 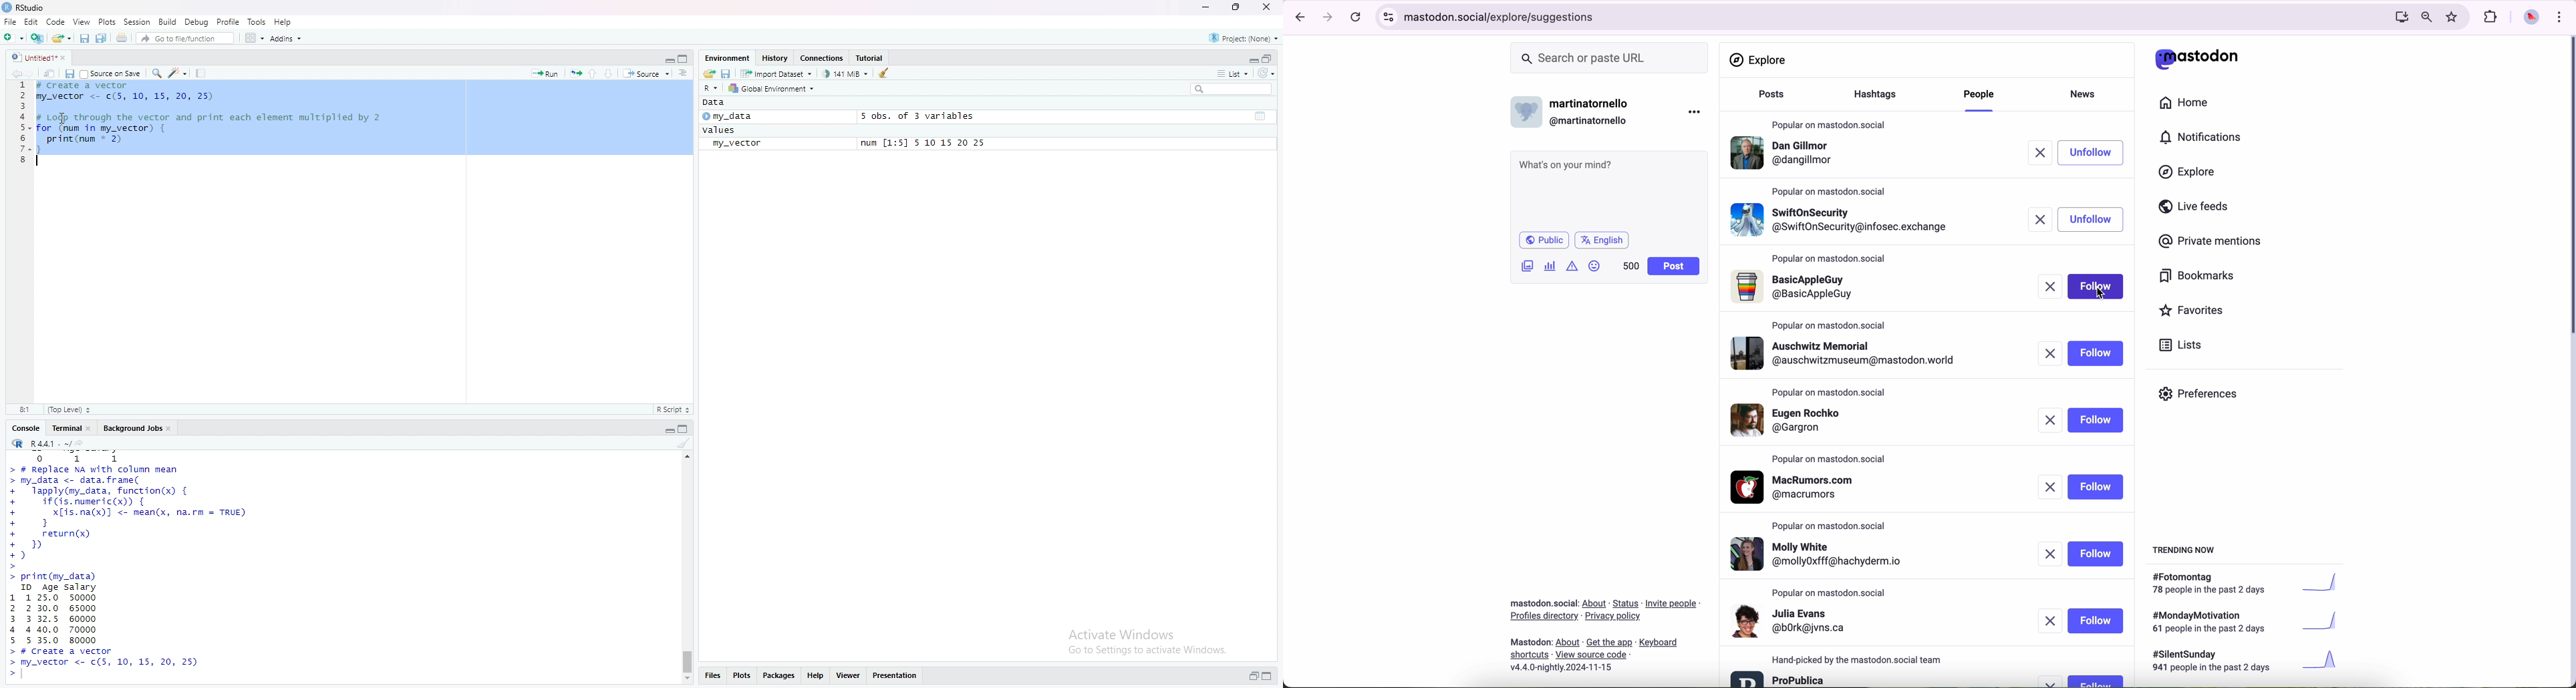 I want to click on minimize, so click(x=1205, y=7).